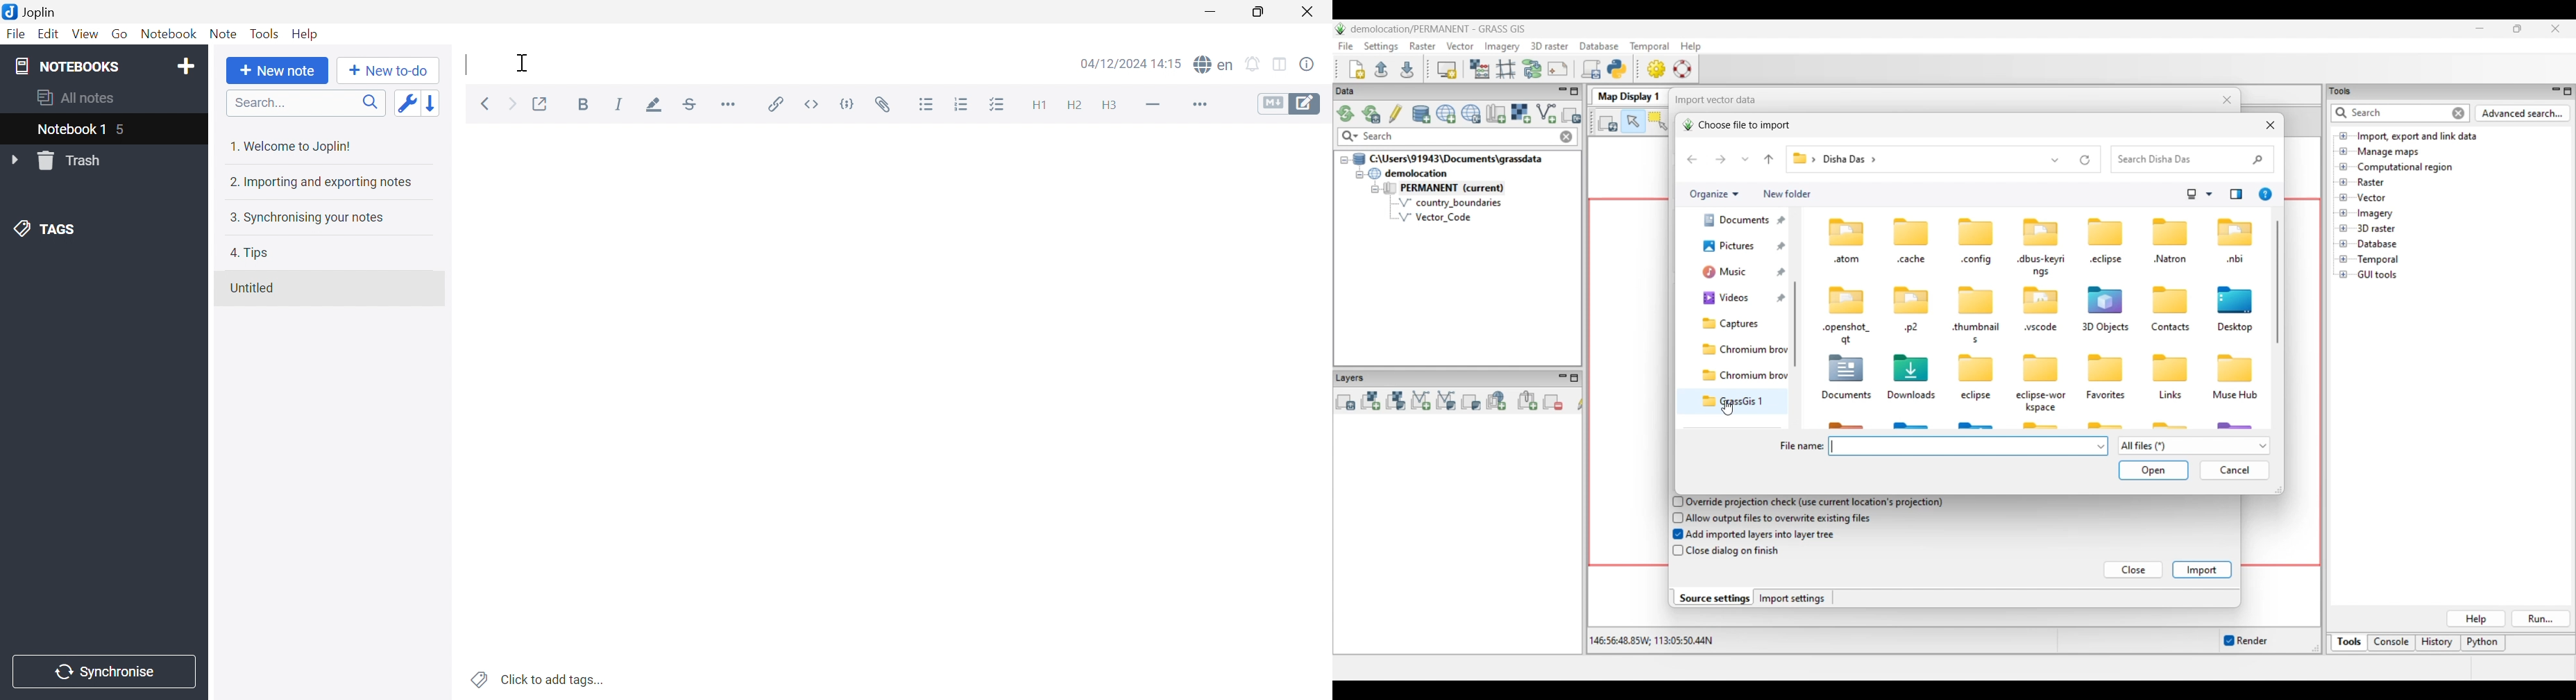 The image size is (2576, 700). Describe the element at coordinates (690, 105) in the screenshot. I see `Strikethrough` at that location.